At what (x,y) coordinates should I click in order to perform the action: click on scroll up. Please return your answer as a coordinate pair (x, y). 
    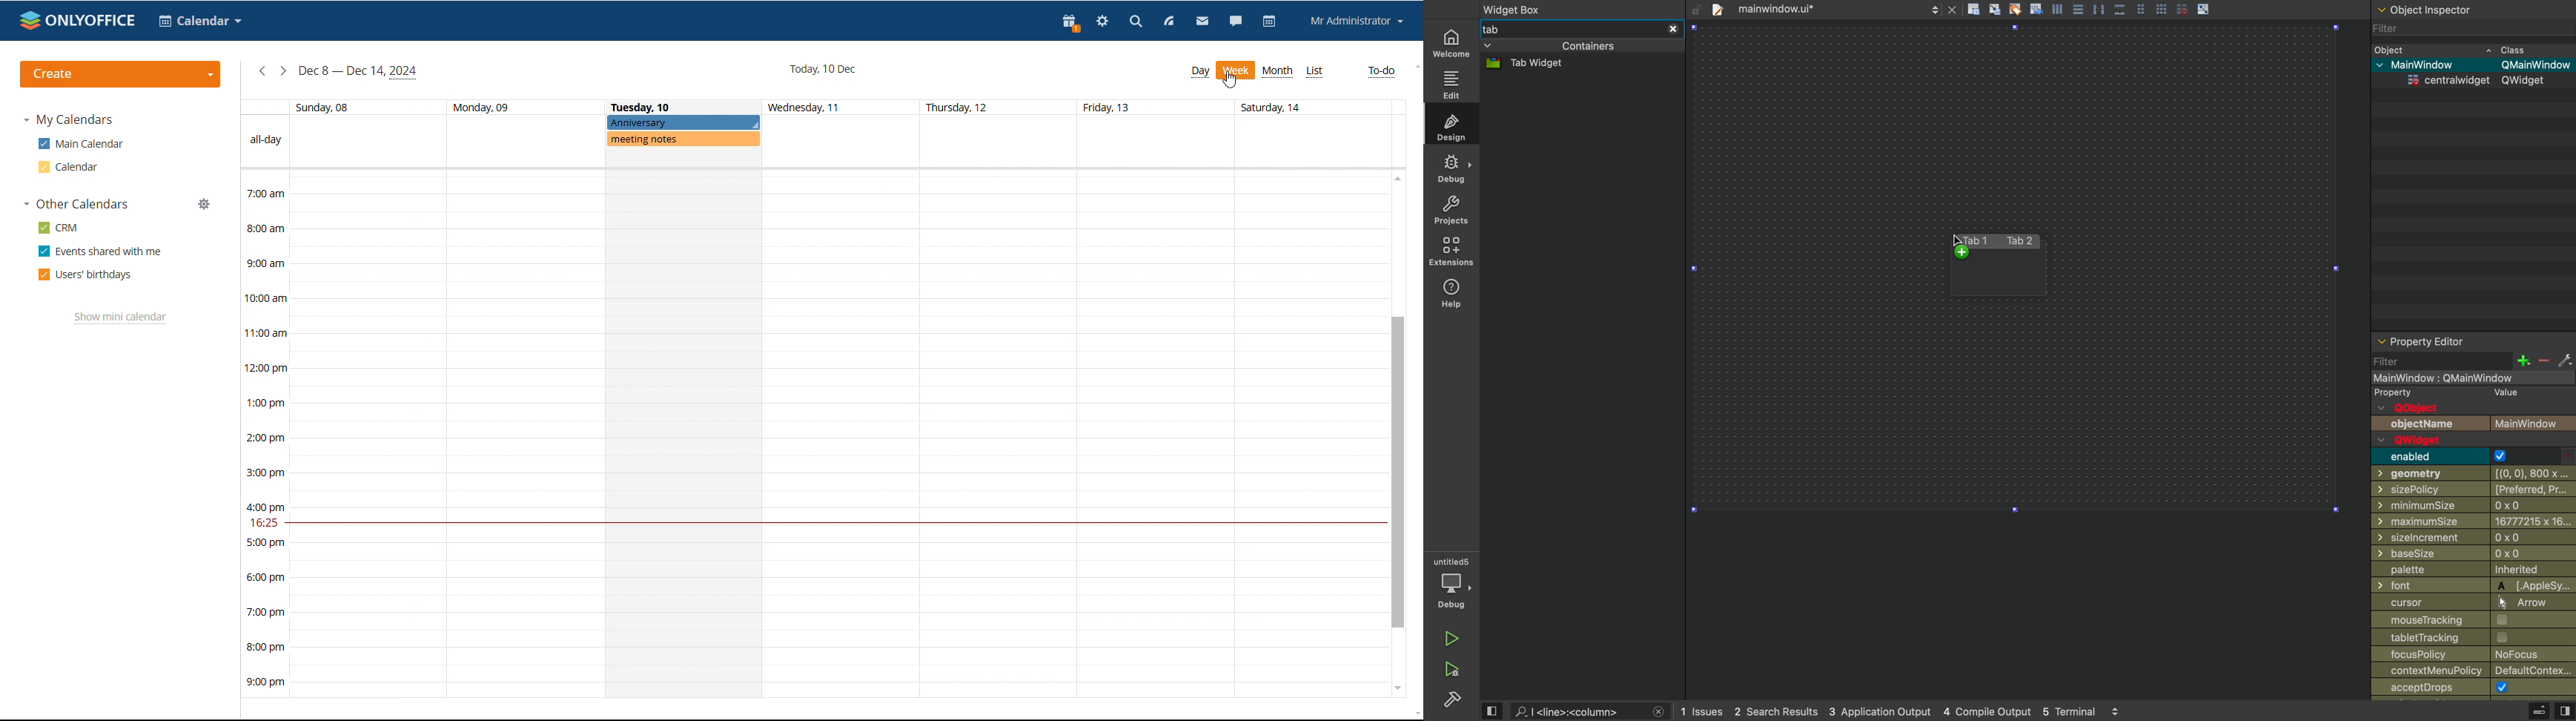
    Looking at the image, I should click on (1398, 178).